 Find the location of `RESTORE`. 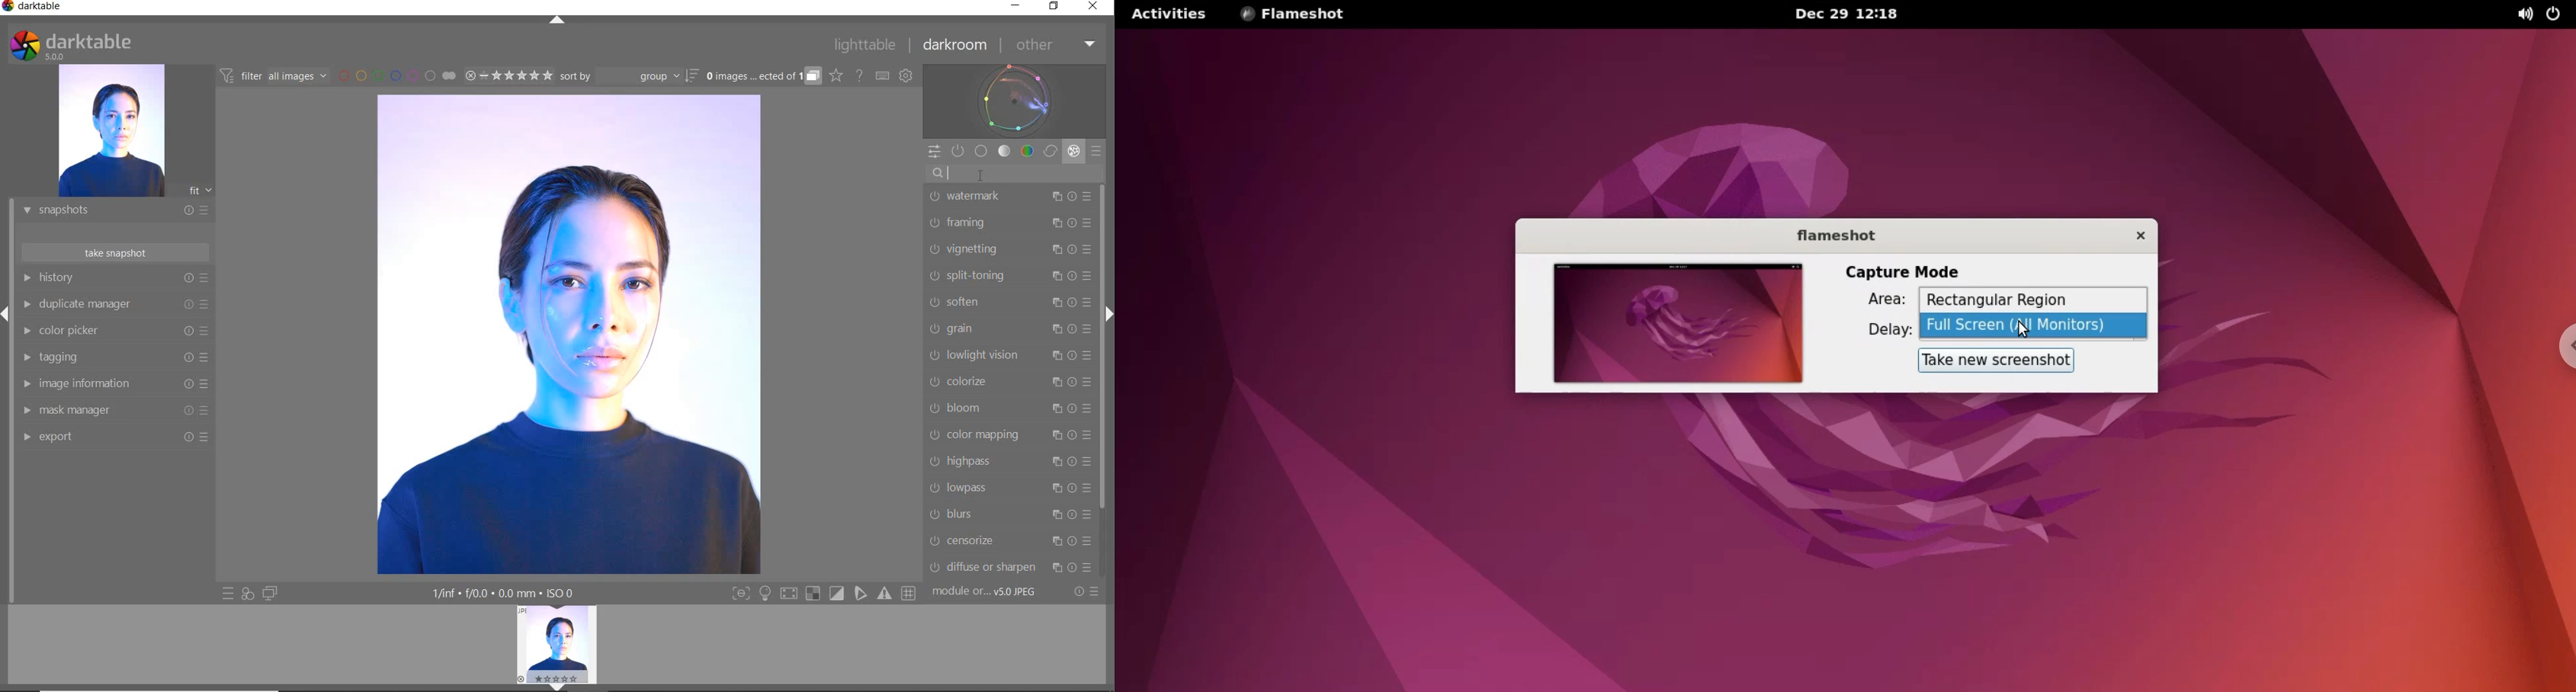

RESTORE is located at coordinates (1056, 7).